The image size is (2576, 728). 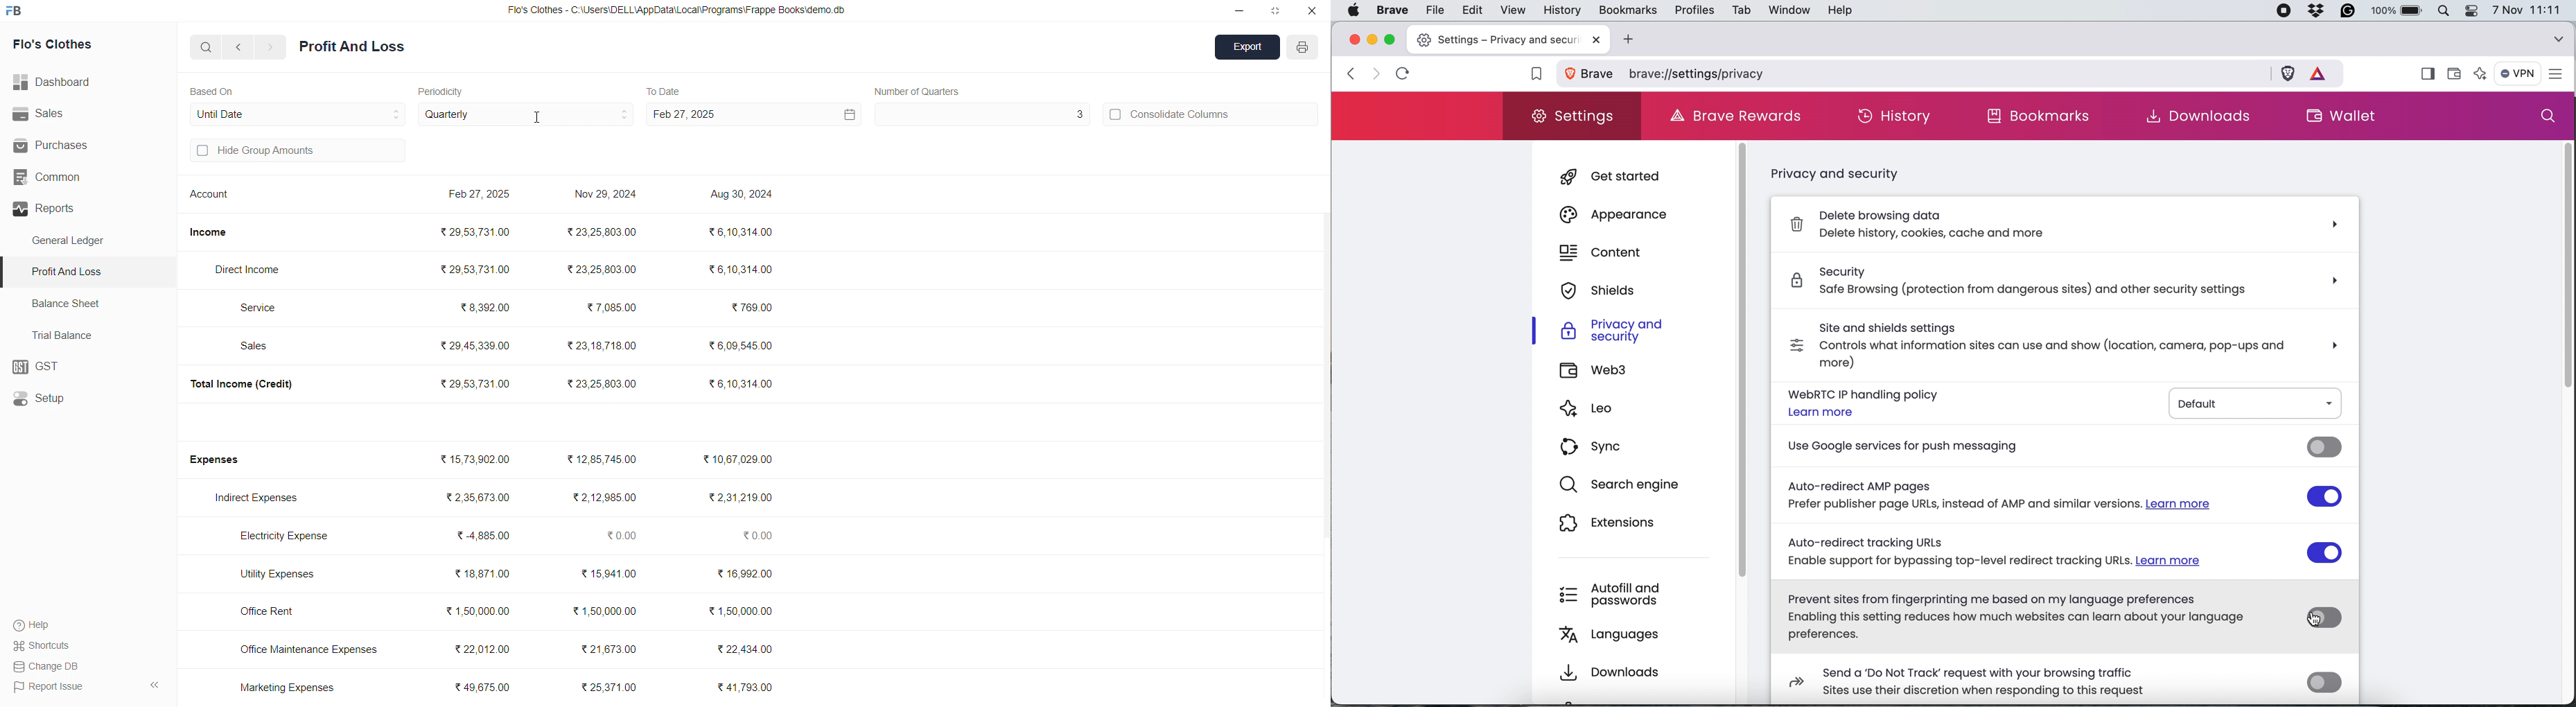 What do you see at coordinates (49, 666) in the screenshot?
I see `Change DB` at bounding box center [49, 666].